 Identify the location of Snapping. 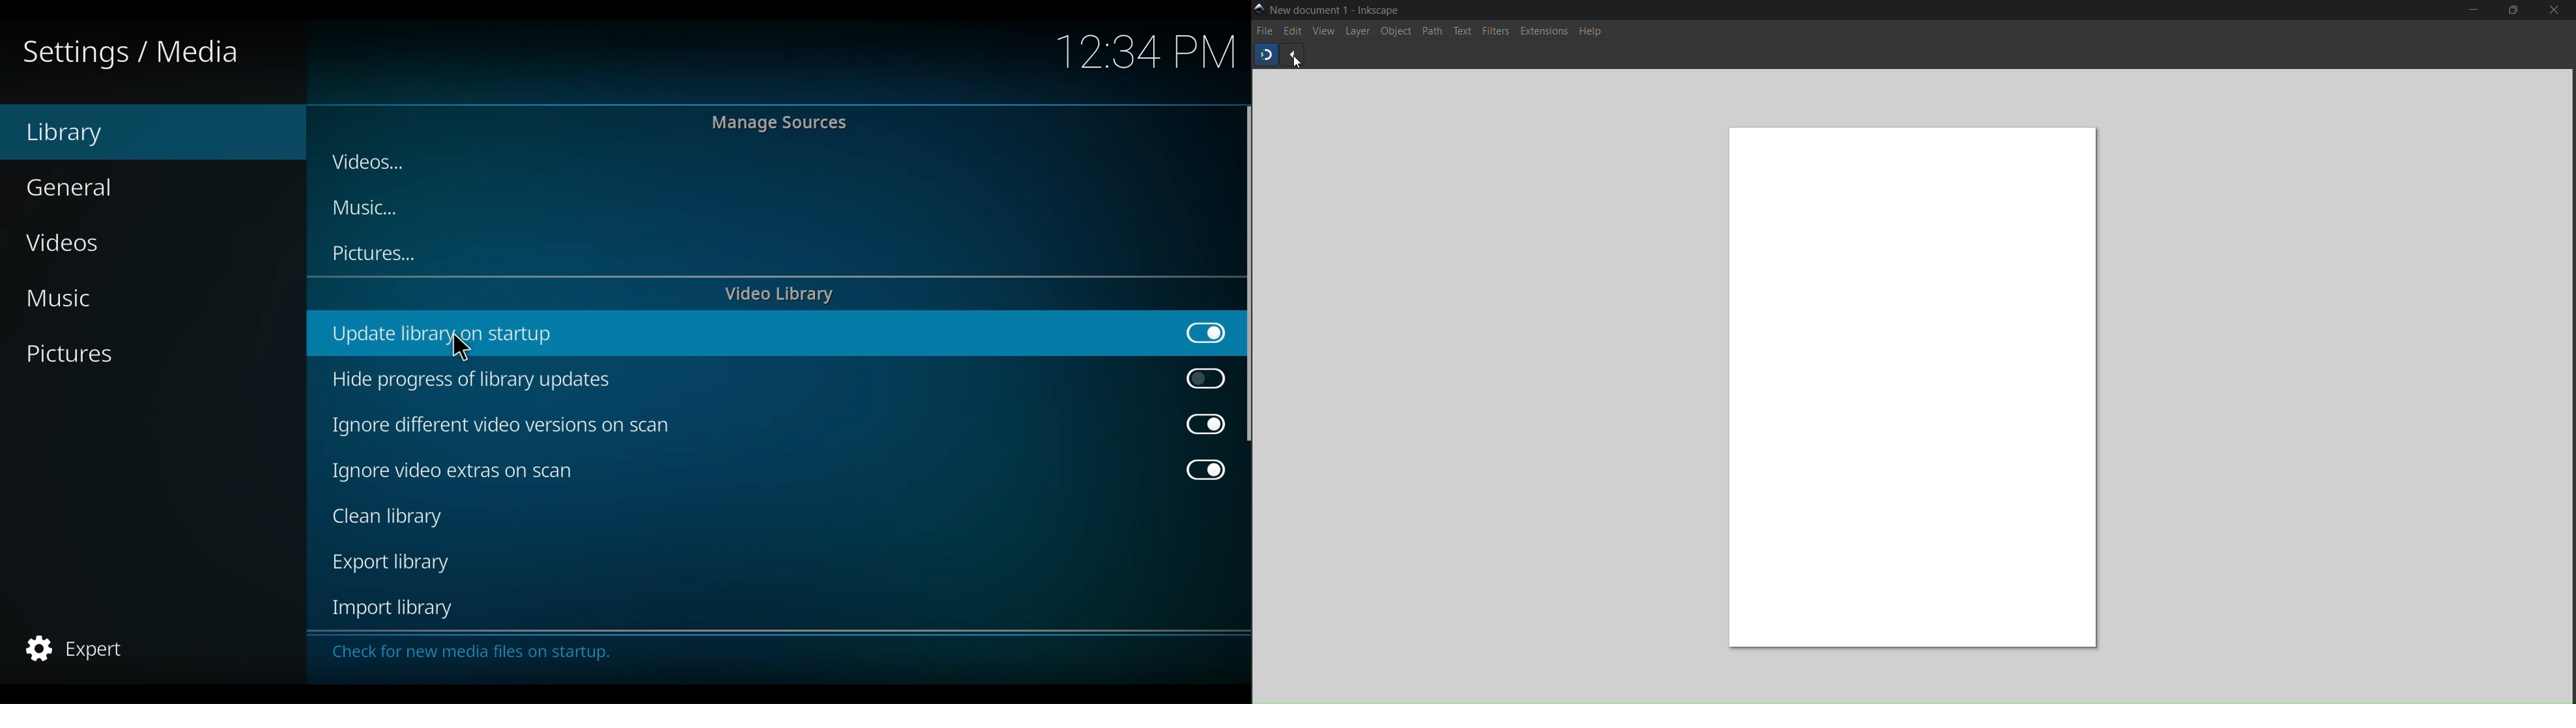
(1266, 54).